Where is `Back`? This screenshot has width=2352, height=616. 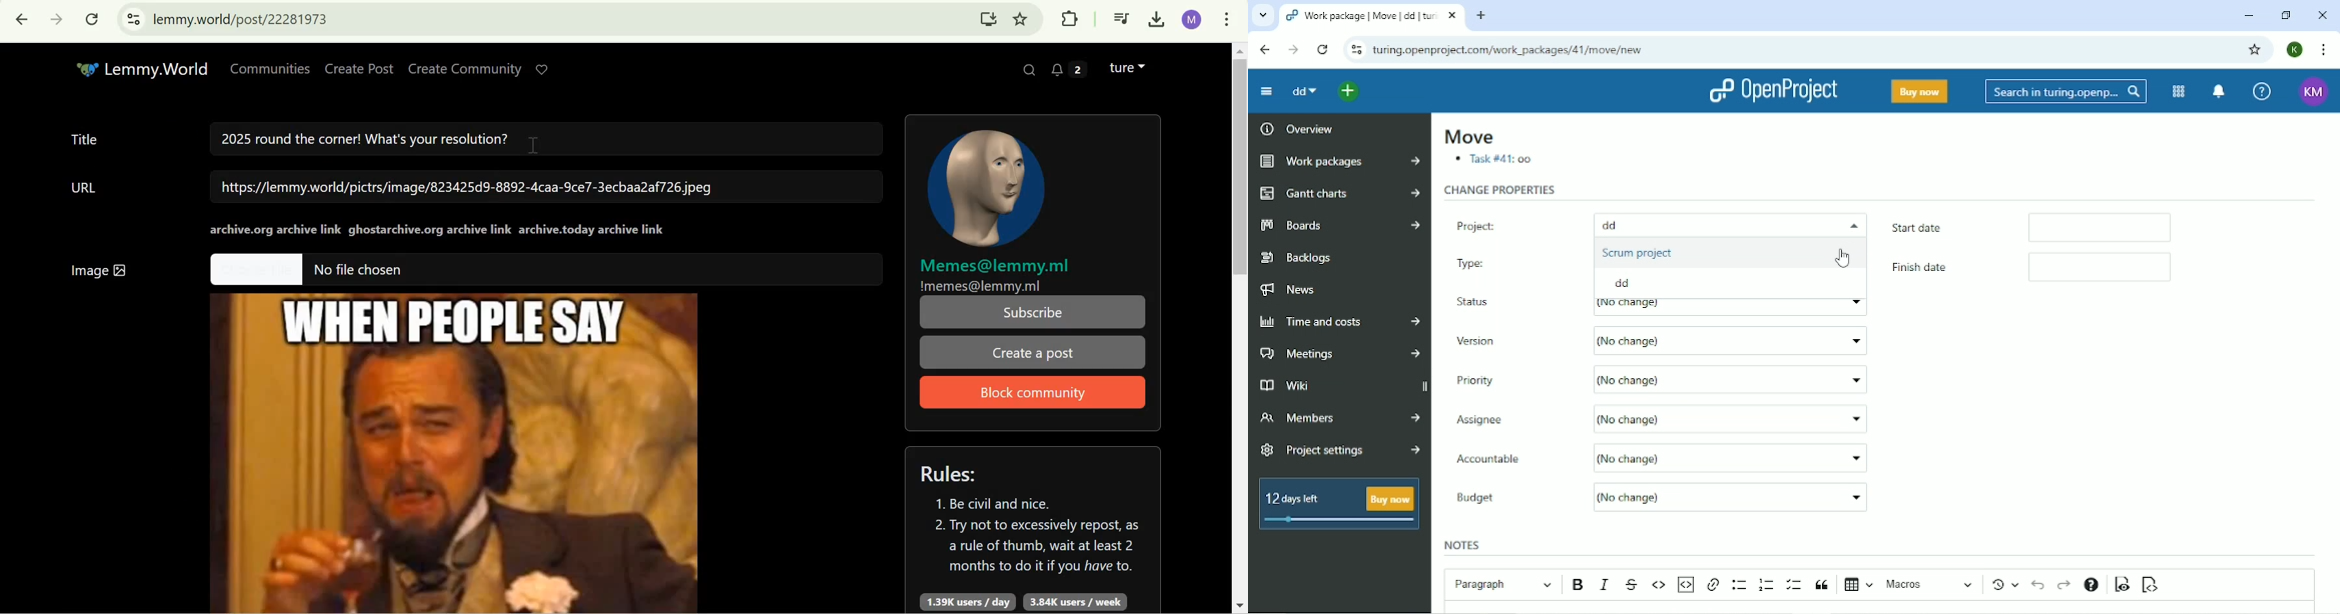
Back is located at coordinates (1264, 49).